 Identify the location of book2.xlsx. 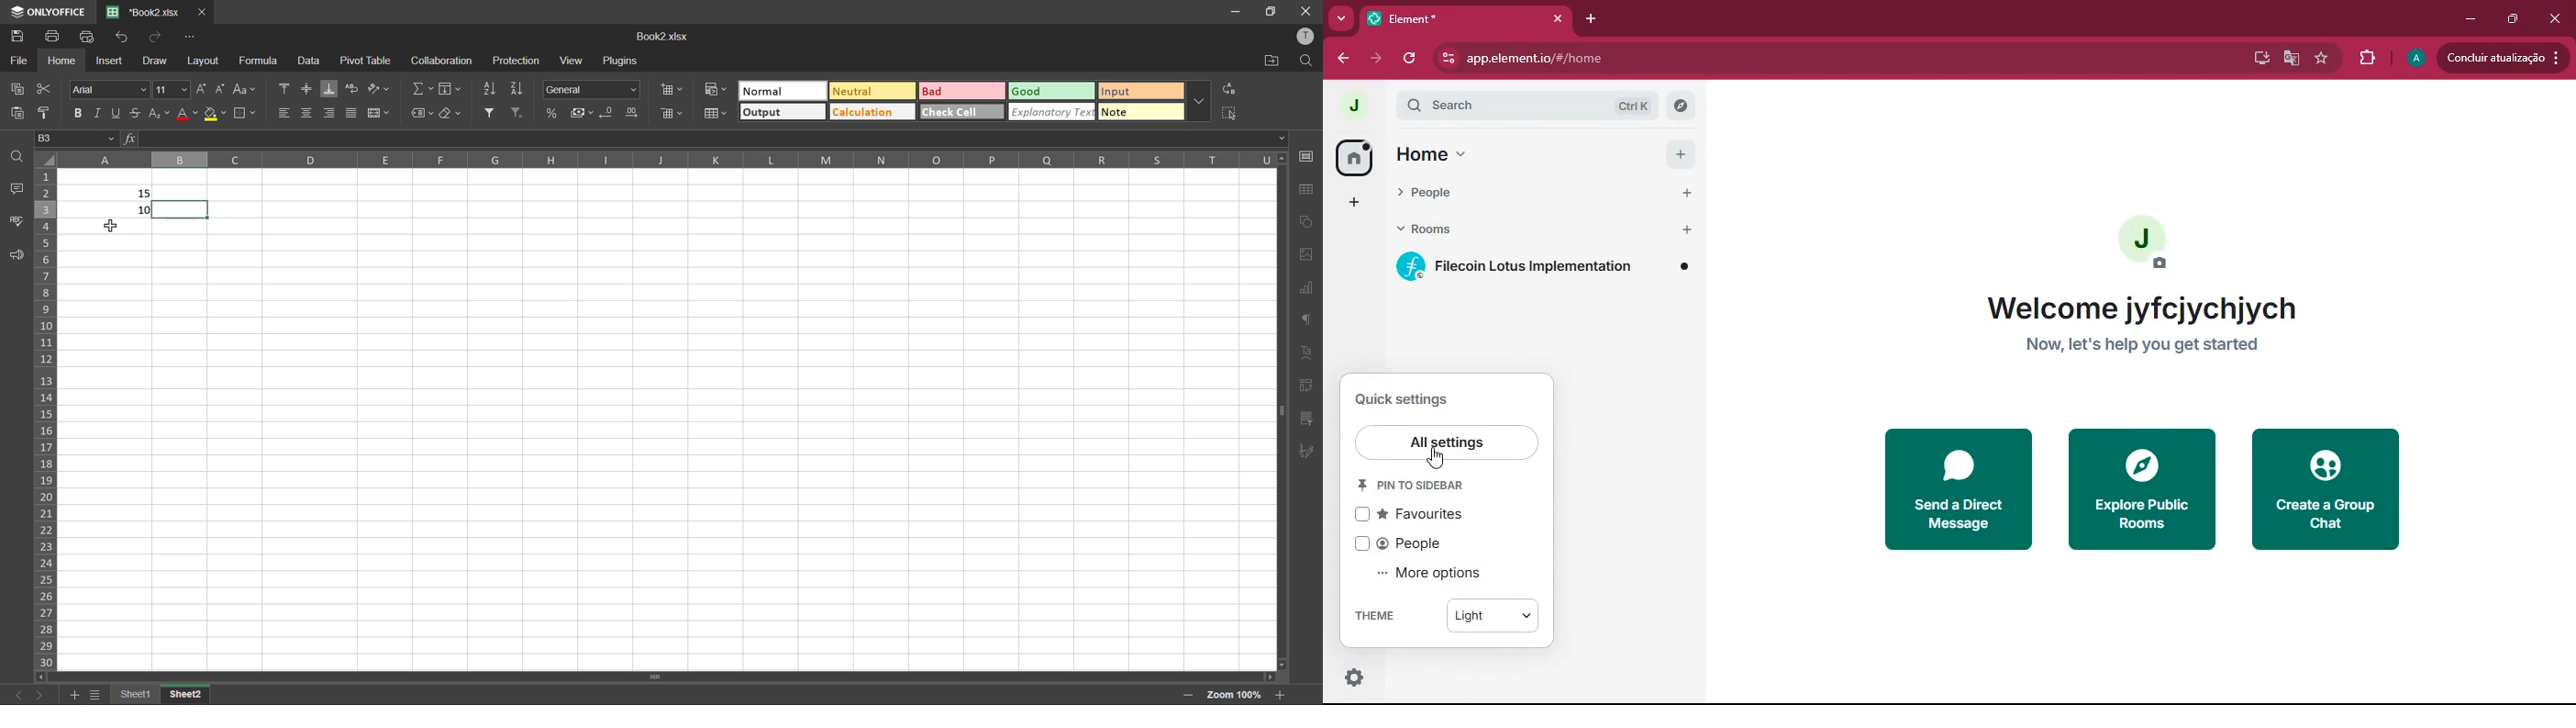
(667, 38).